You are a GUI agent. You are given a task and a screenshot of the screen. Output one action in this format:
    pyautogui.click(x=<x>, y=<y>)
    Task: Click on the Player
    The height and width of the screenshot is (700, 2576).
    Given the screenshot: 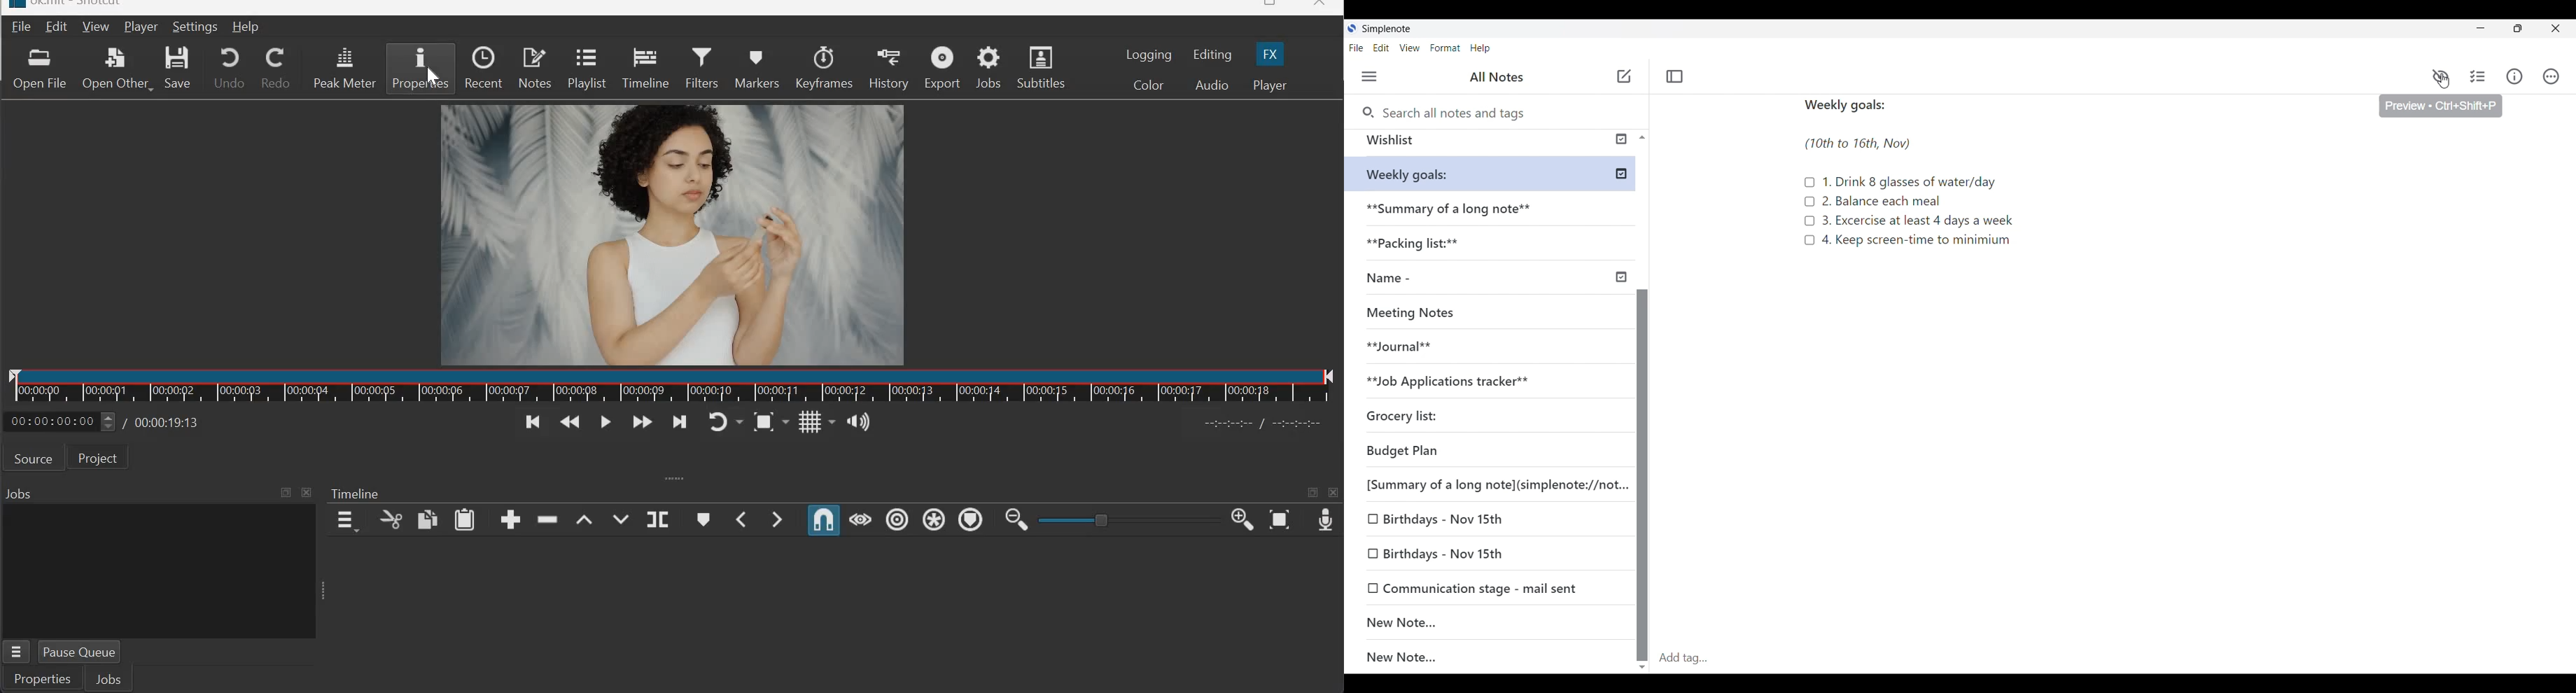 What is the action you would take?
    pyautogui.click(x=1270, y=85)
    